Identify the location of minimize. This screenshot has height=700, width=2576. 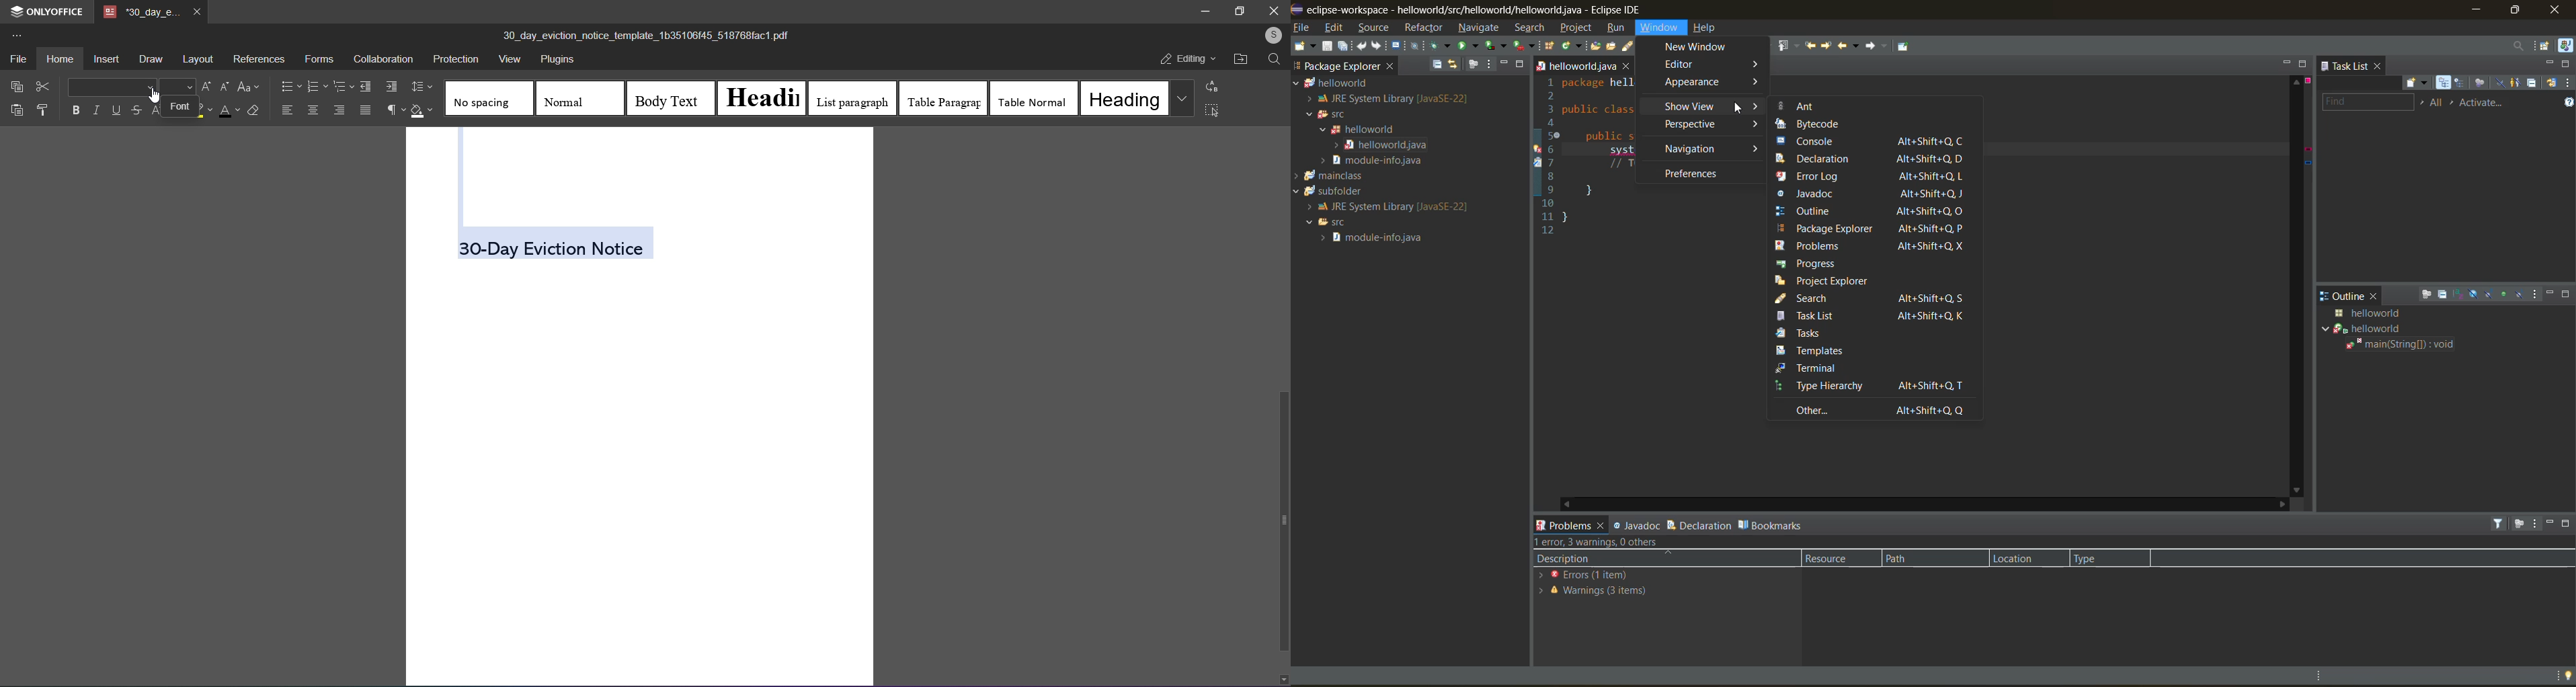
(2551, 527).